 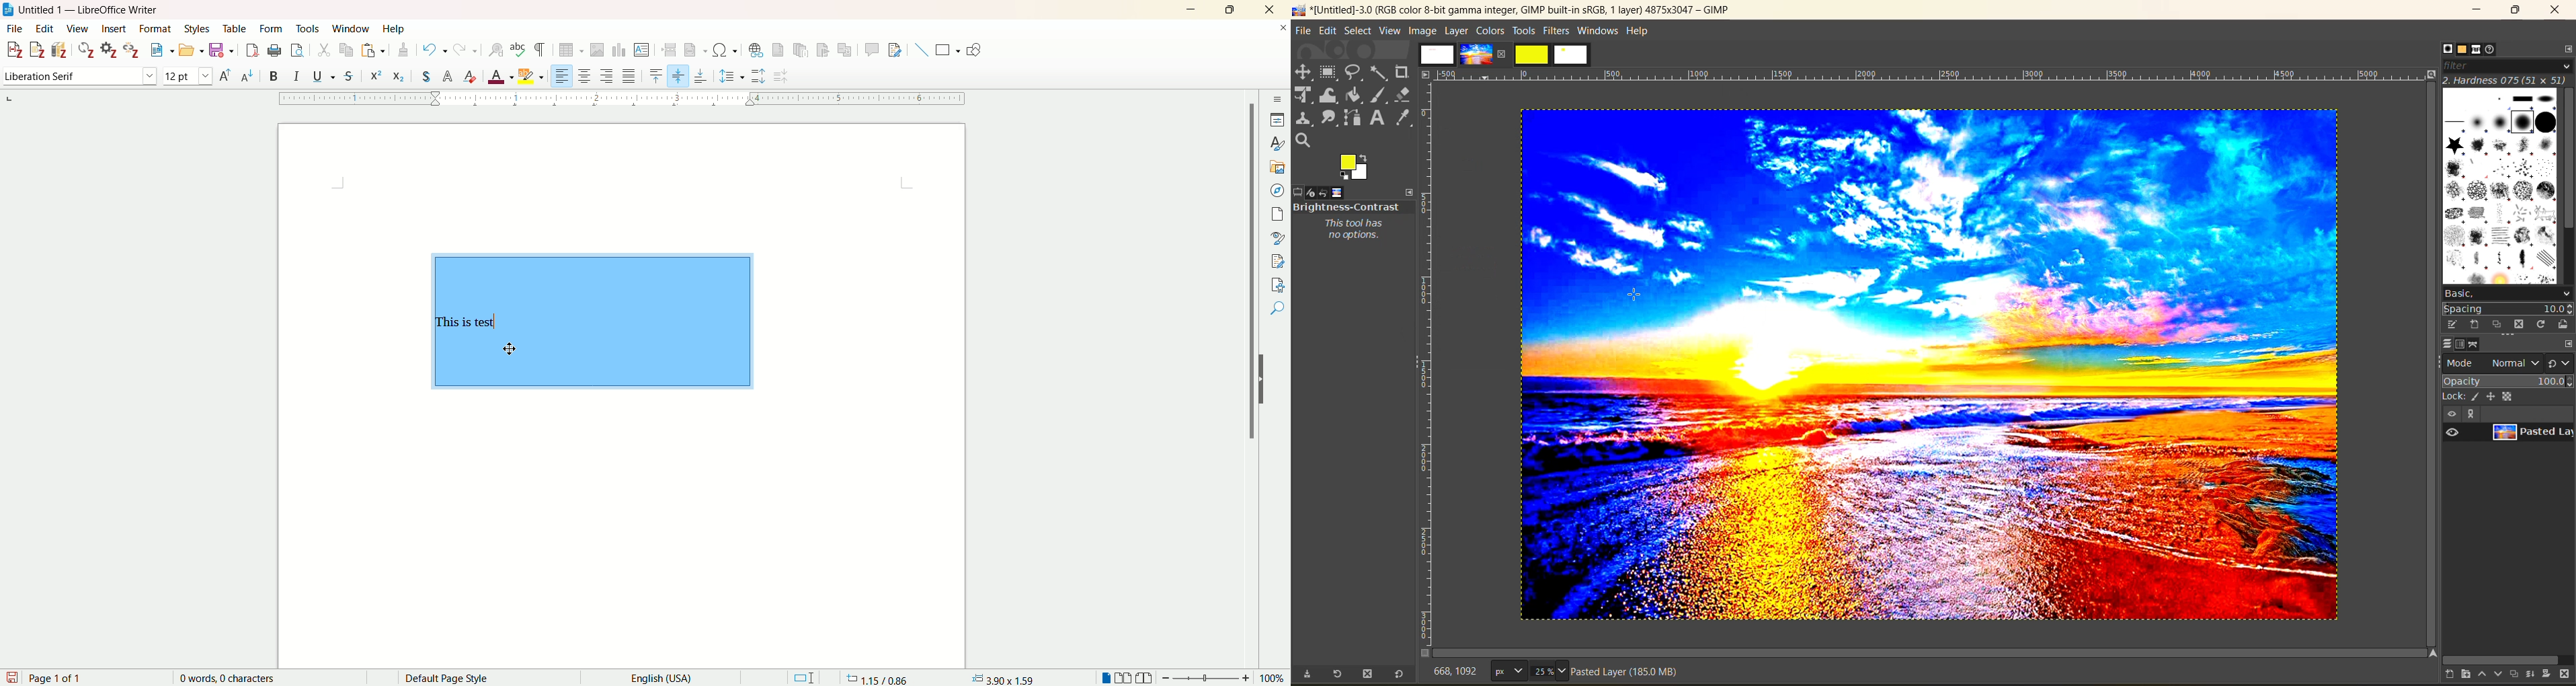 I want to click on after, so click(x=139, y=77).